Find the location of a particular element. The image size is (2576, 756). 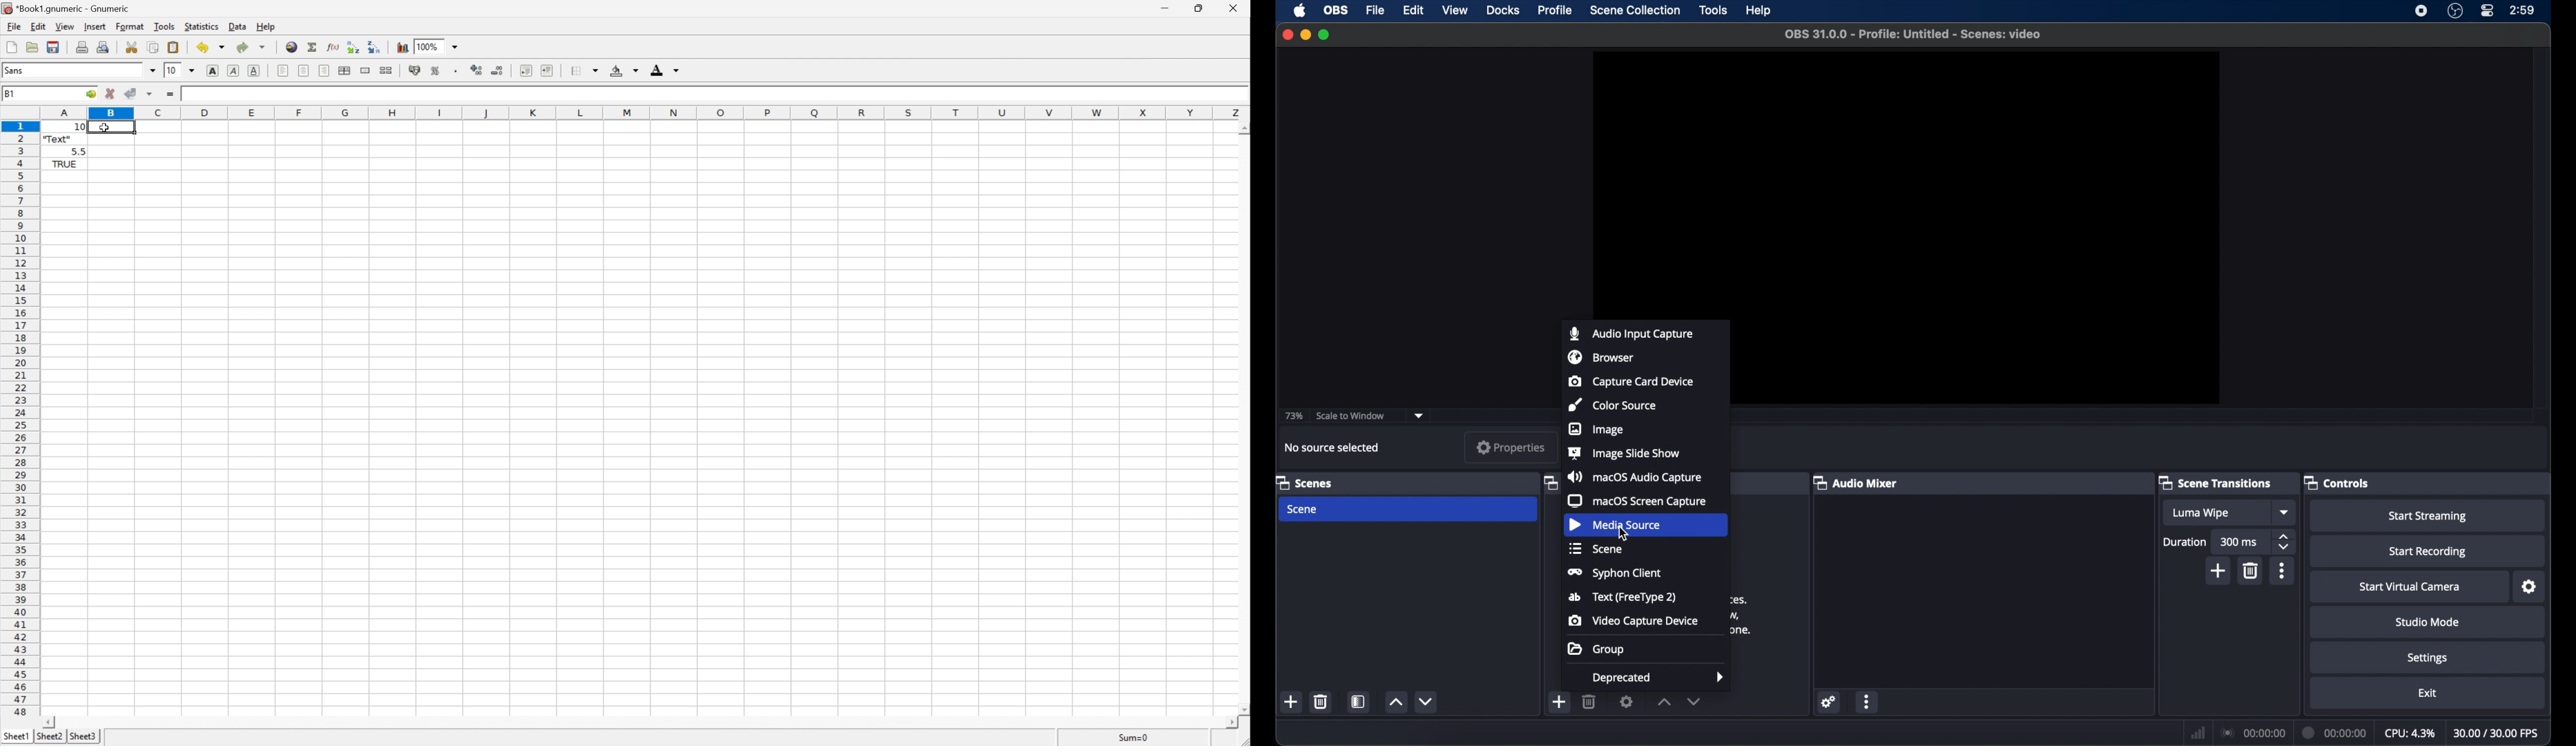

ob is located at coordinates (1337, 10).